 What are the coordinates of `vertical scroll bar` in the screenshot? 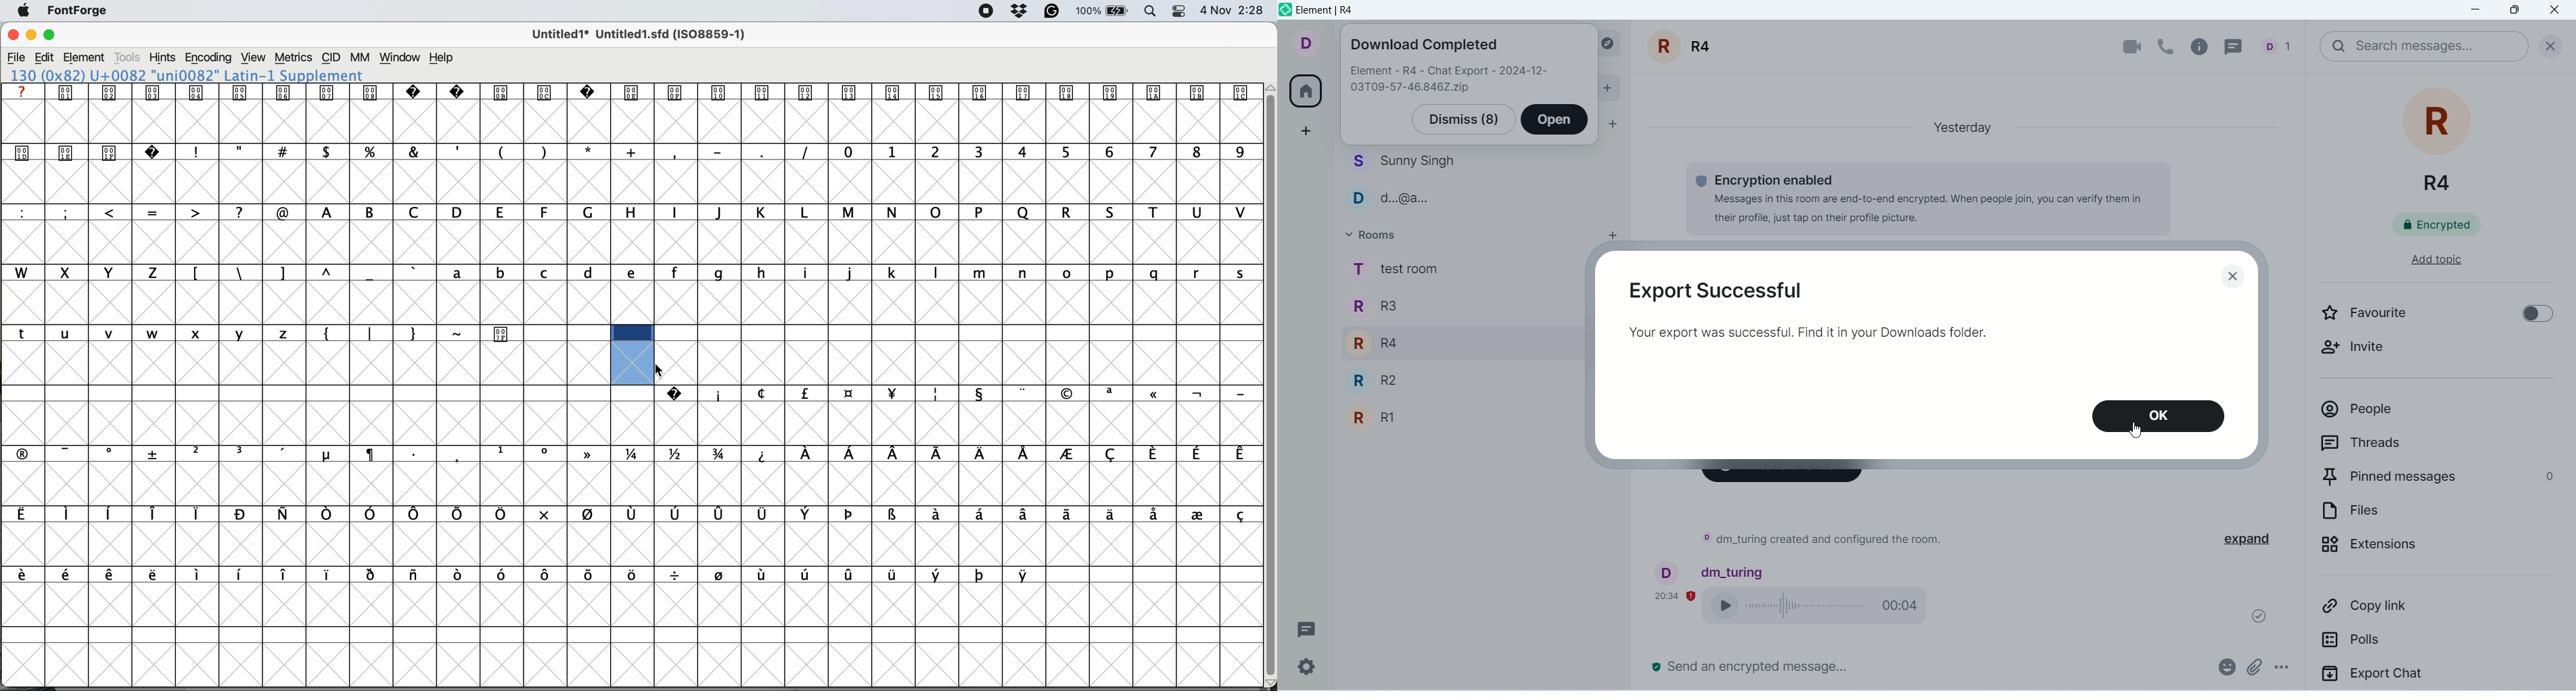 It's located at (2568, 381).